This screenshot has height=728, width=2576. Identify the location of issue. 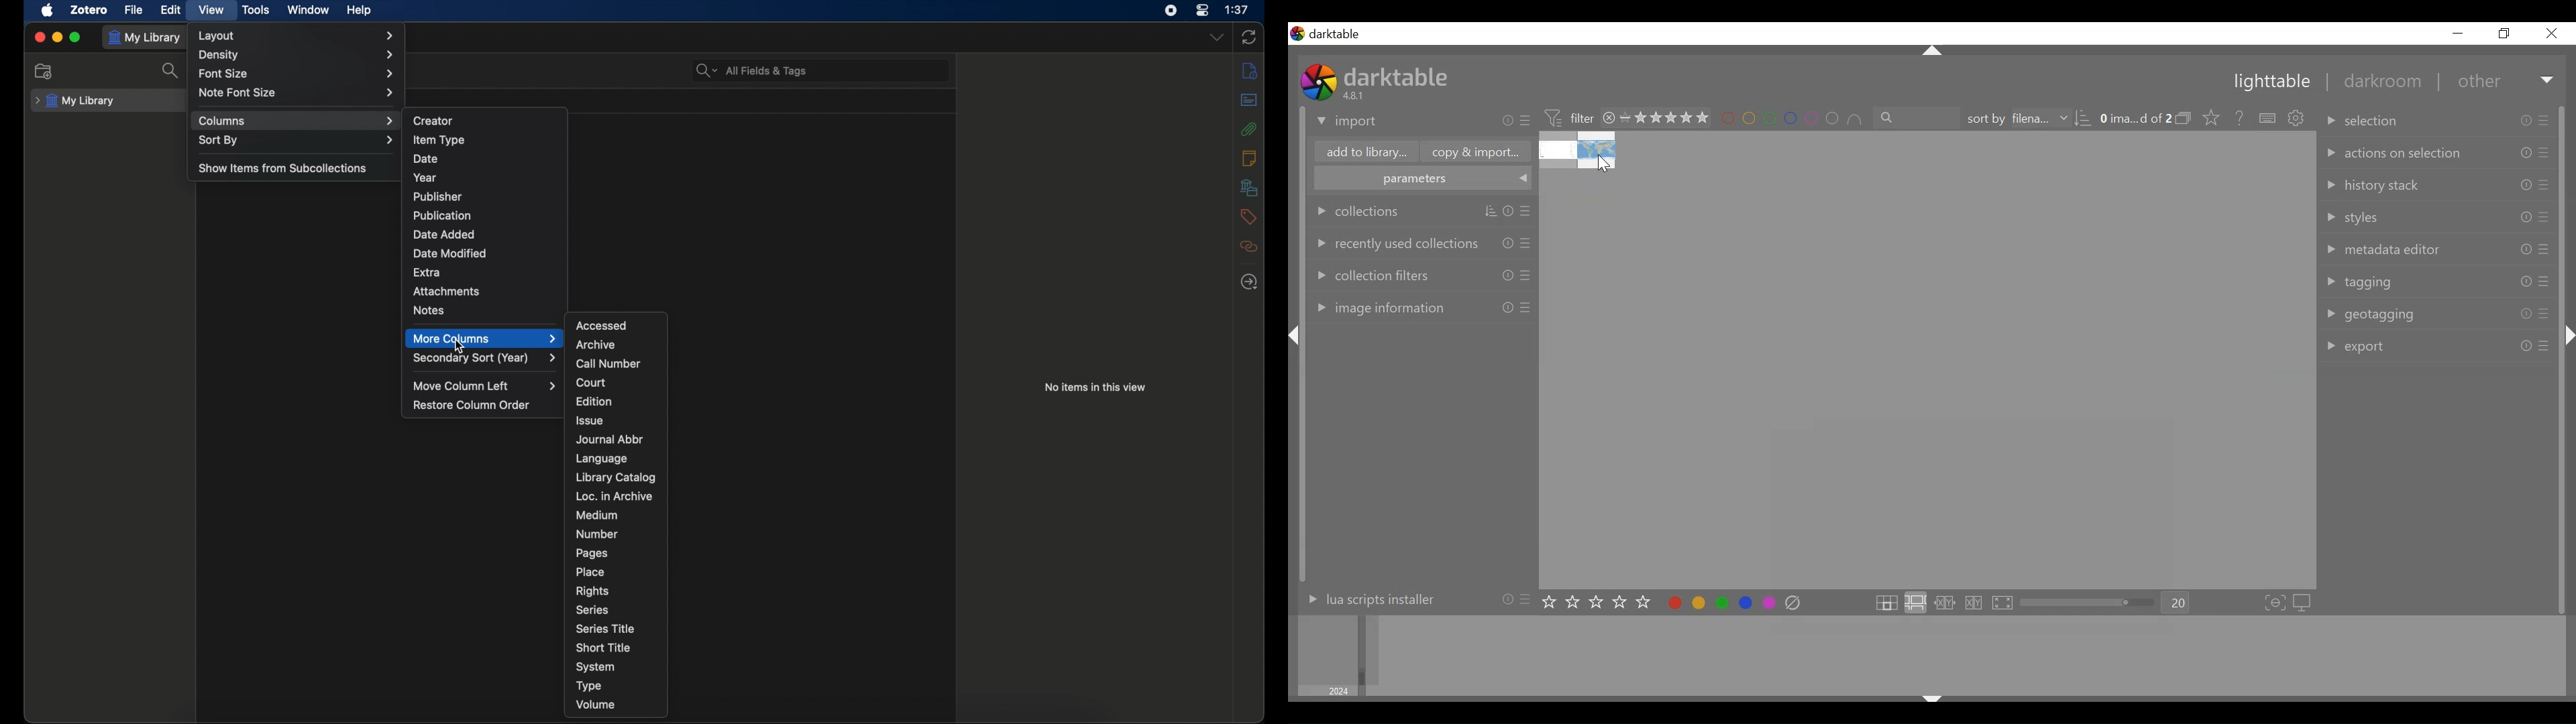
(592, 420).